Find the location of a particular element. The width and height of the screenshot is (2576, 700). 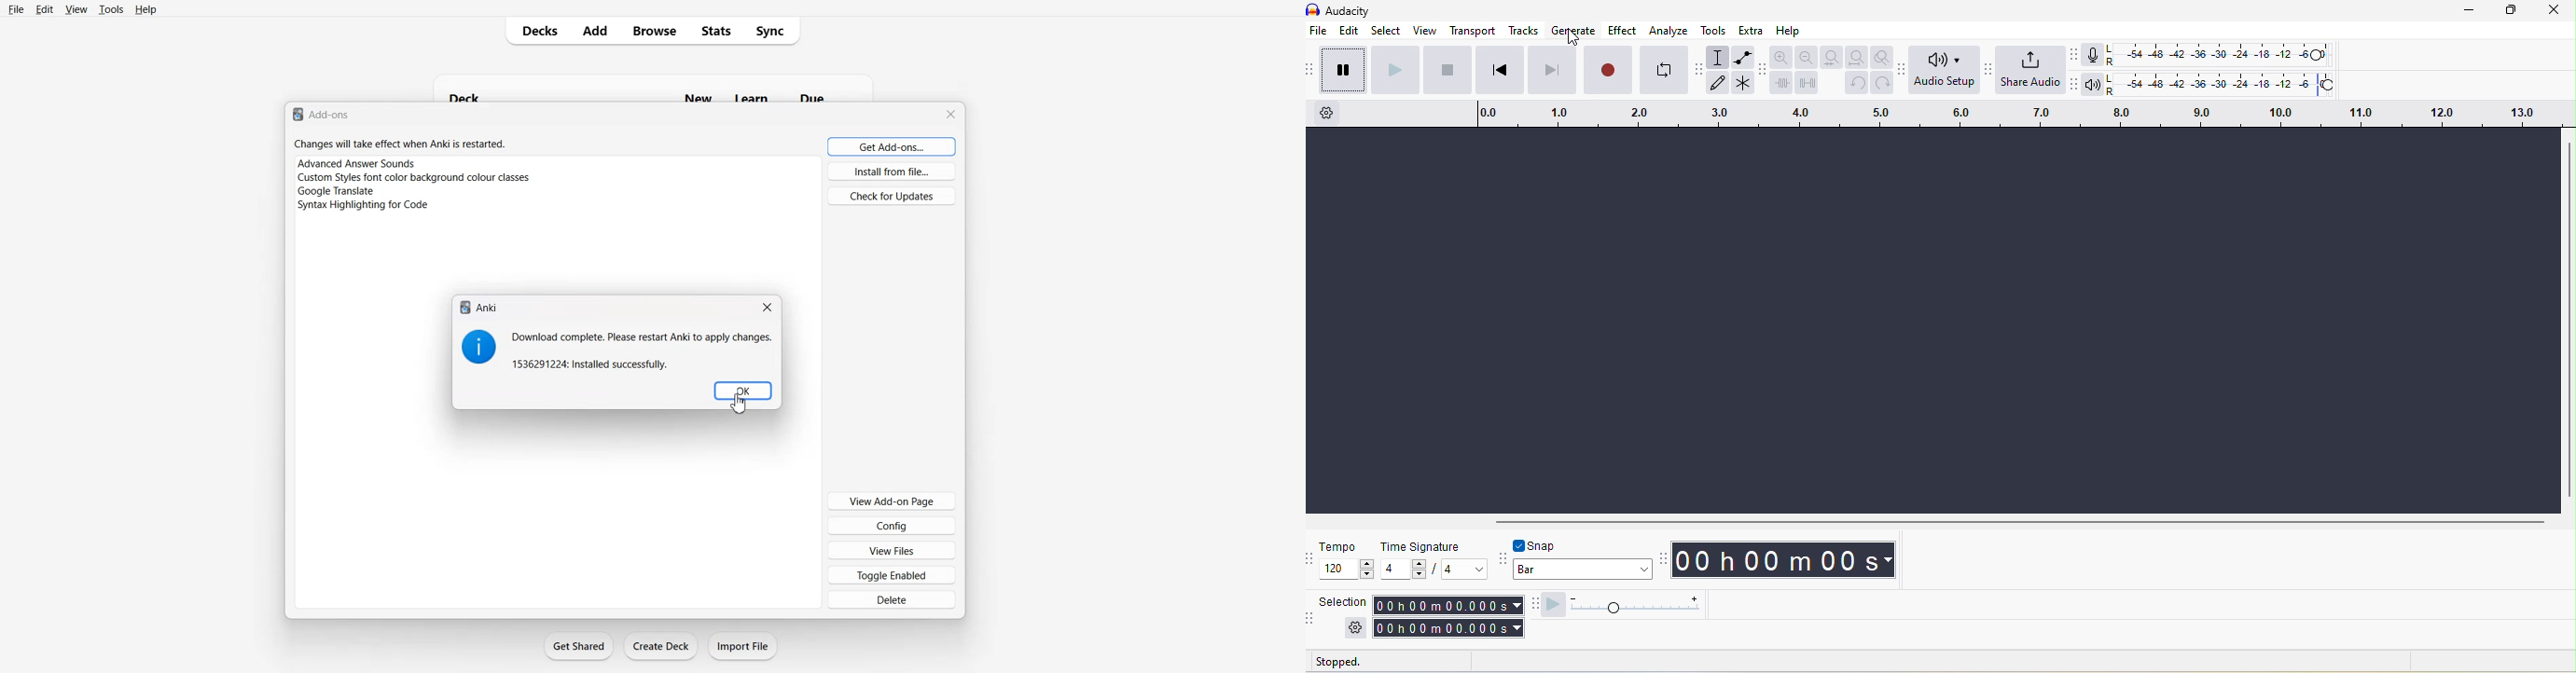

play at speed is located at coordinates (1628, 605).